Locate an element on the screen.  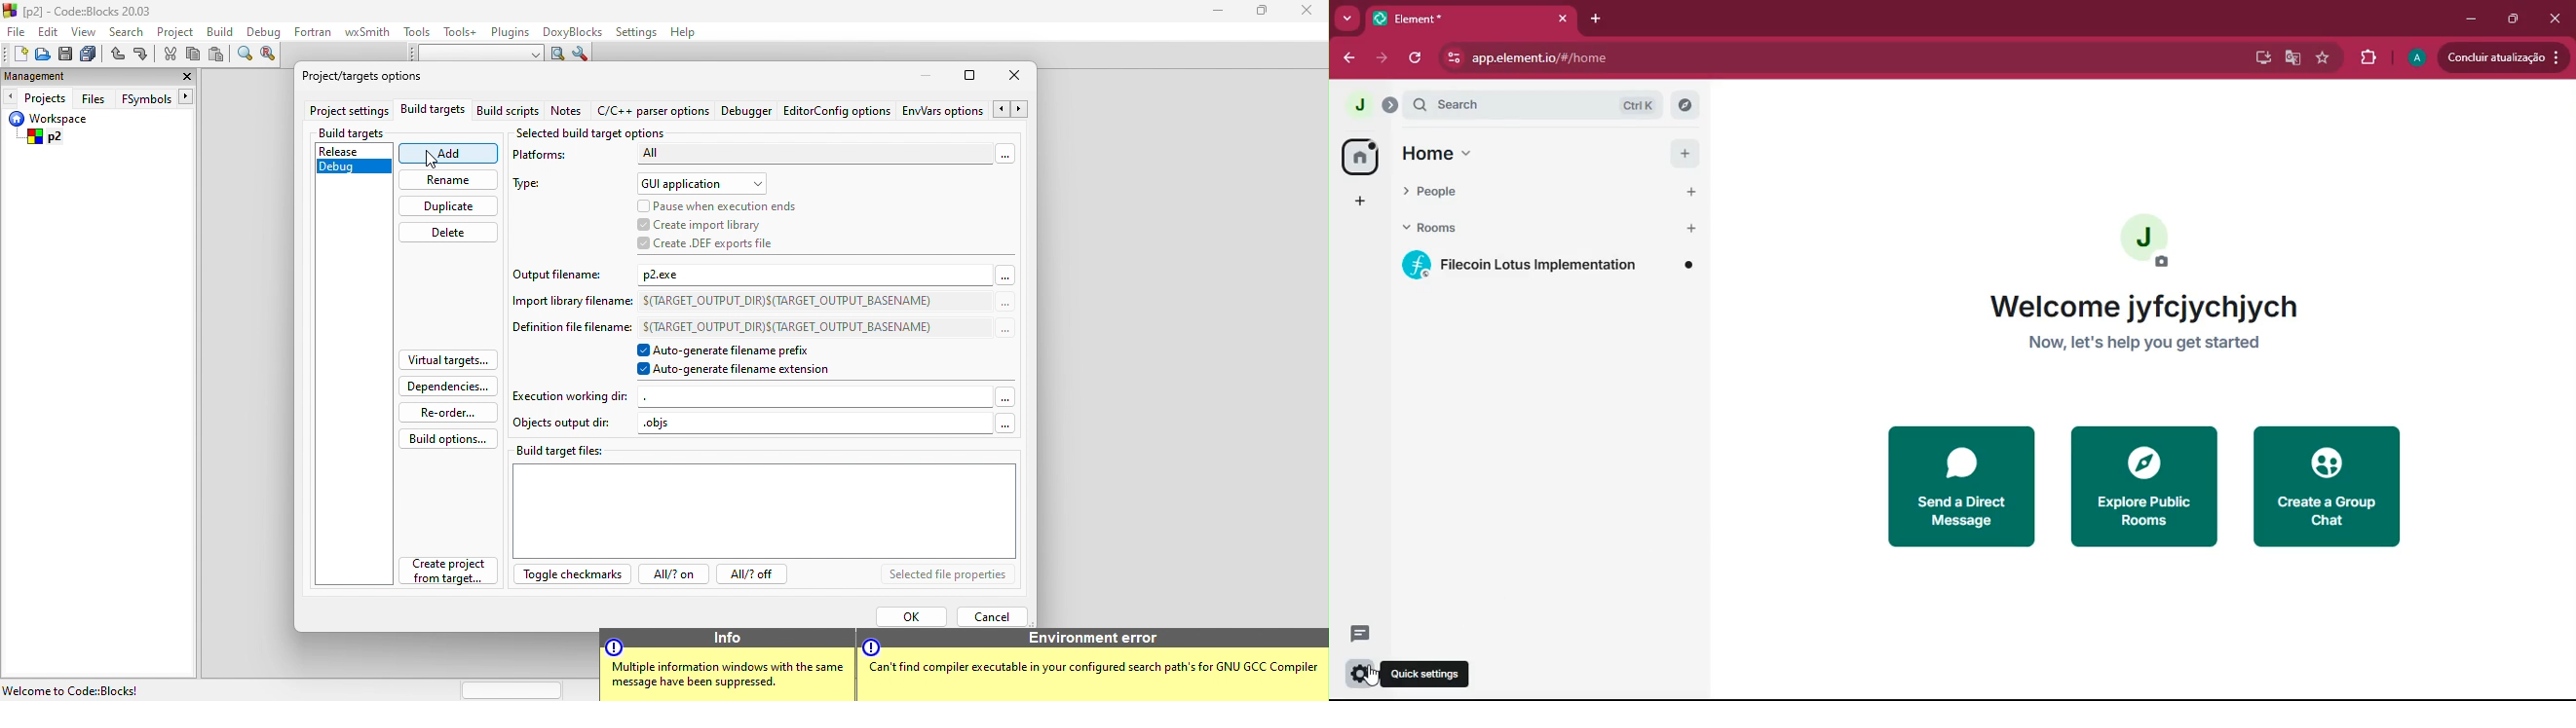
dependencies is located at coordinates (448, 385).